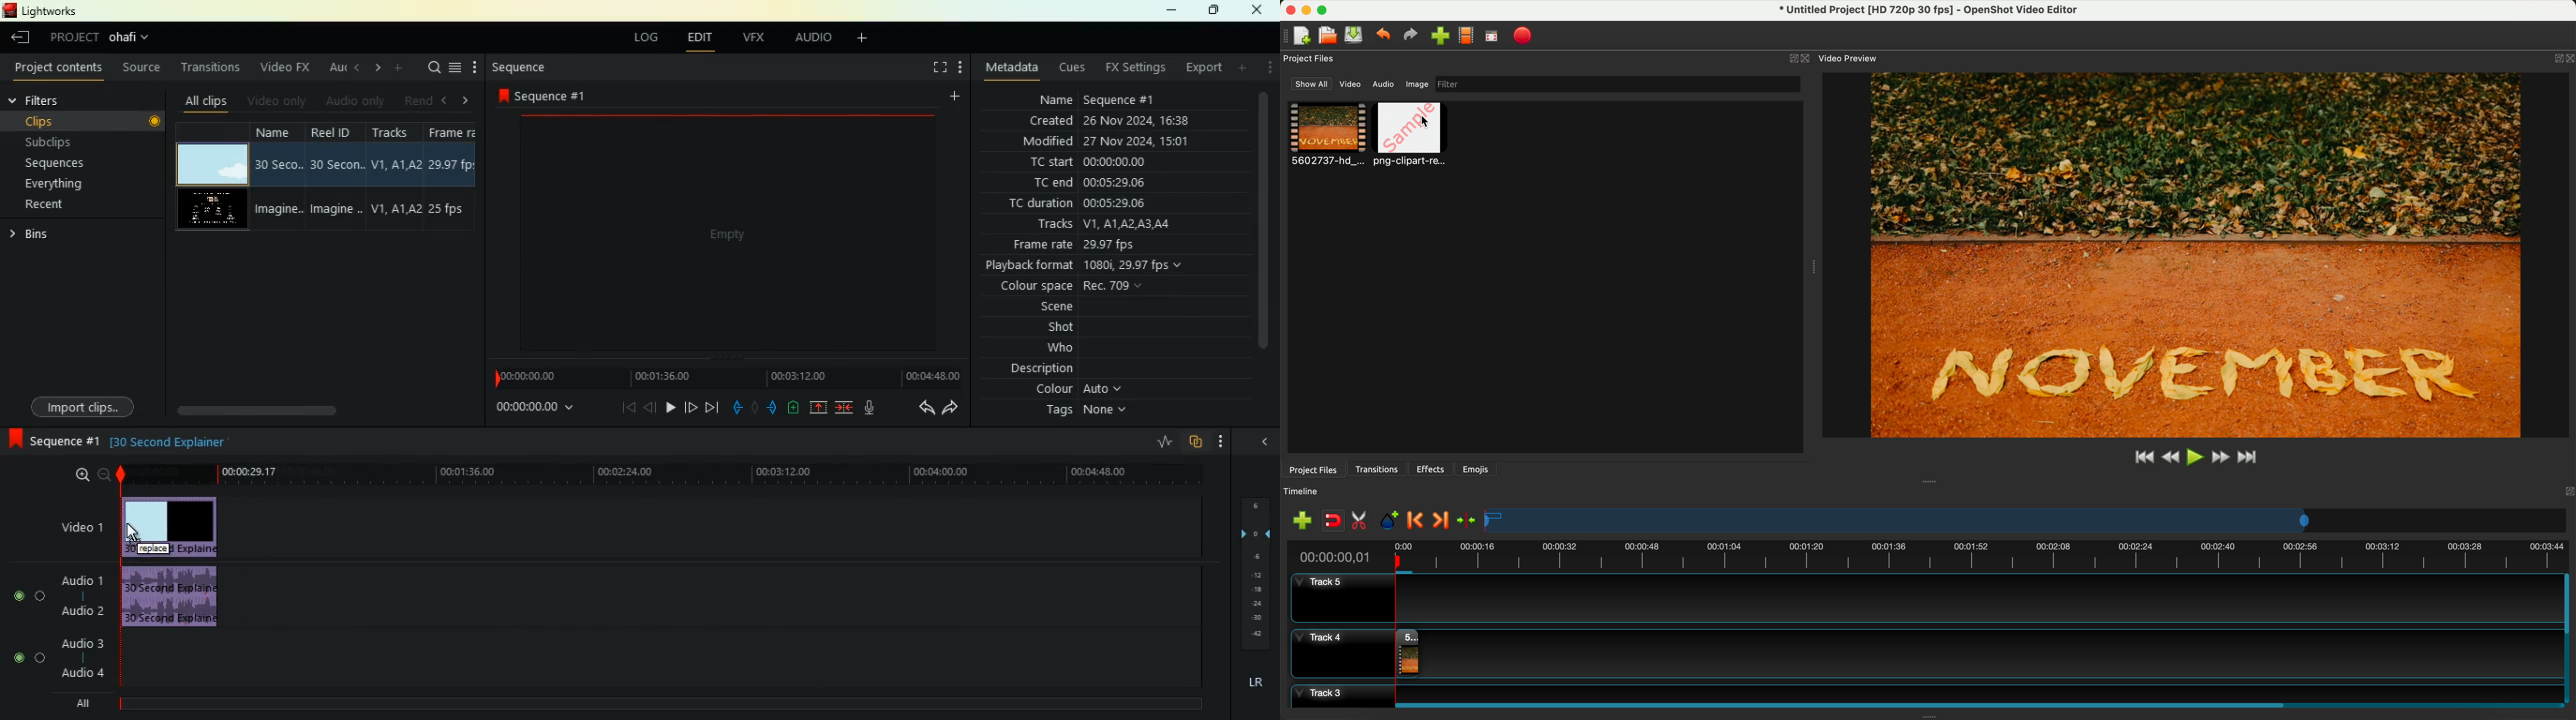 This screenshot has width=2576, height=728. I want to click on timeline, so click(1927, 555).